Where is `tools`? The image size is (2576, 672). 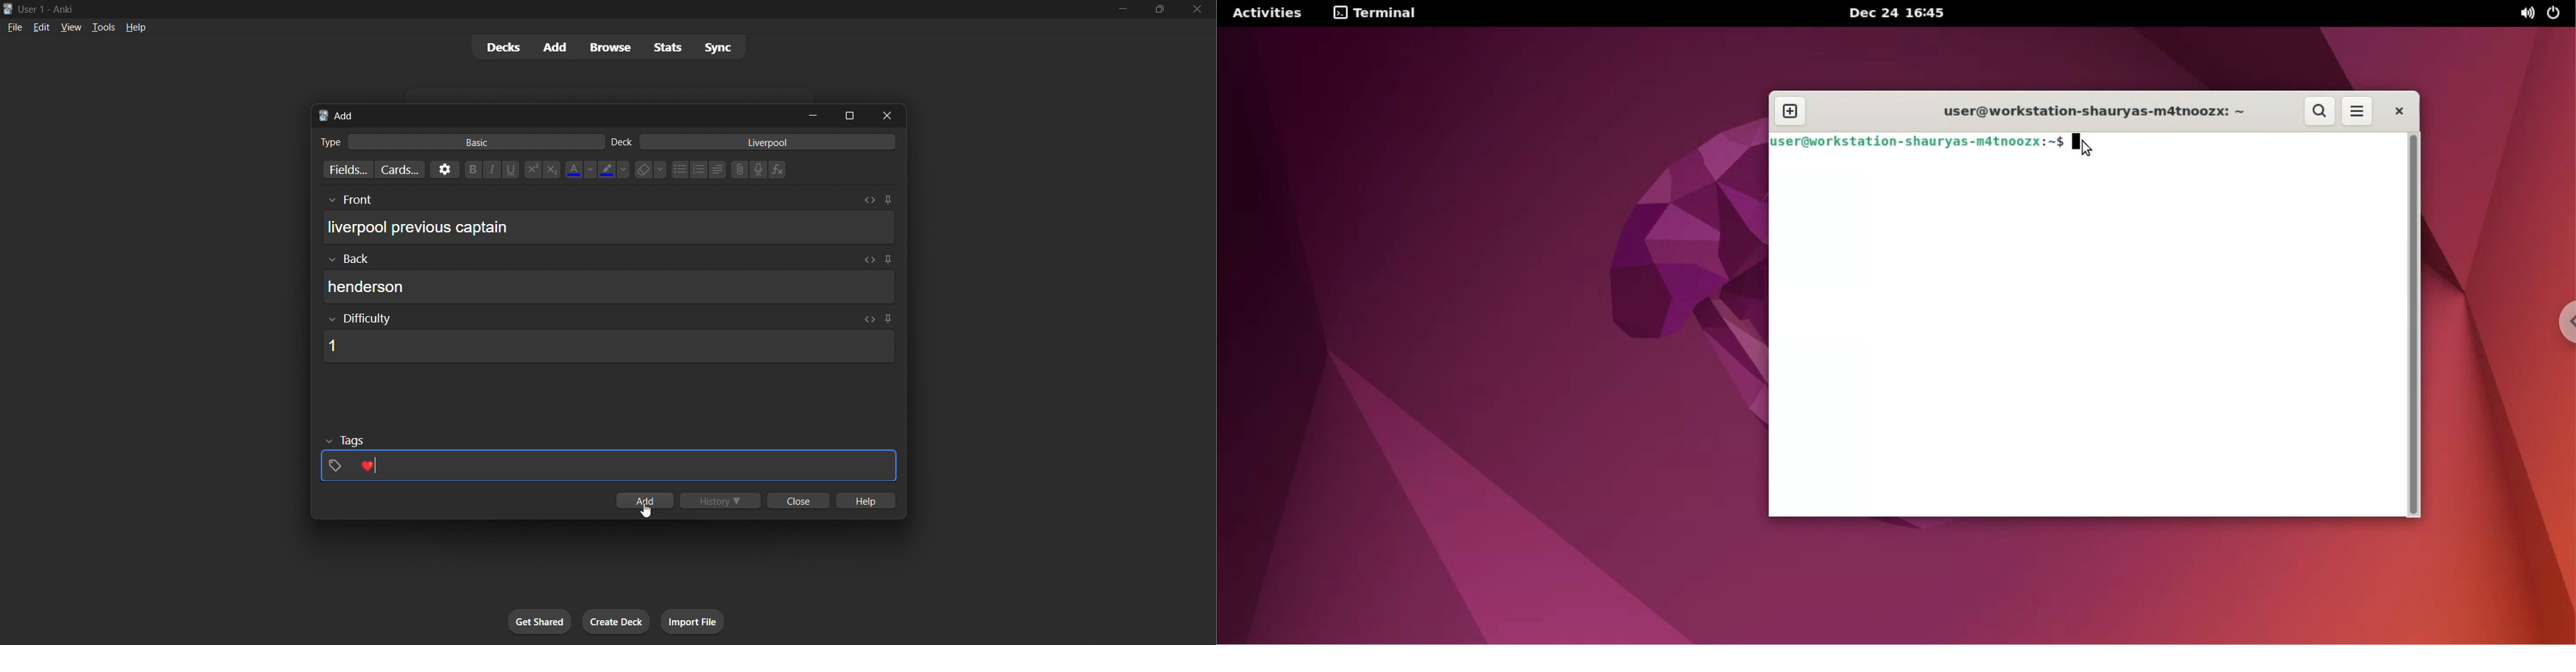 tools is located at coordinates (103, 27).